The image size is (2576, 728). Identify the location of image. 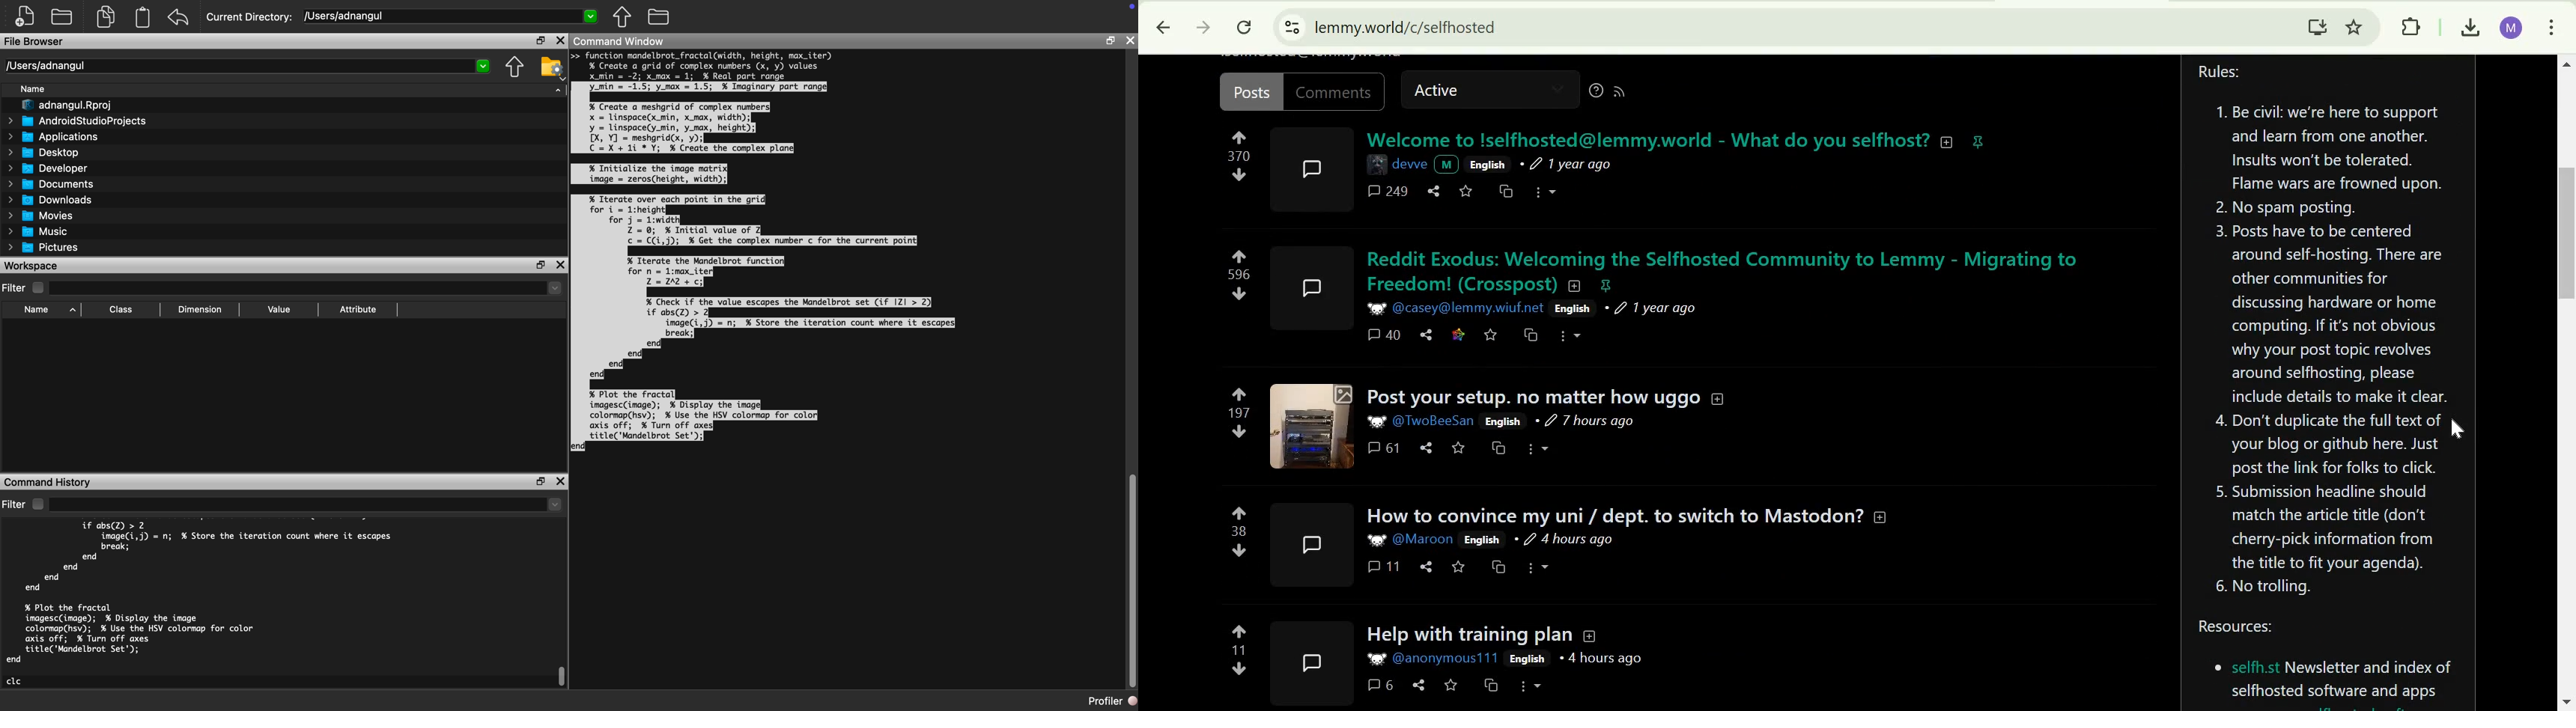
(1379, 162).